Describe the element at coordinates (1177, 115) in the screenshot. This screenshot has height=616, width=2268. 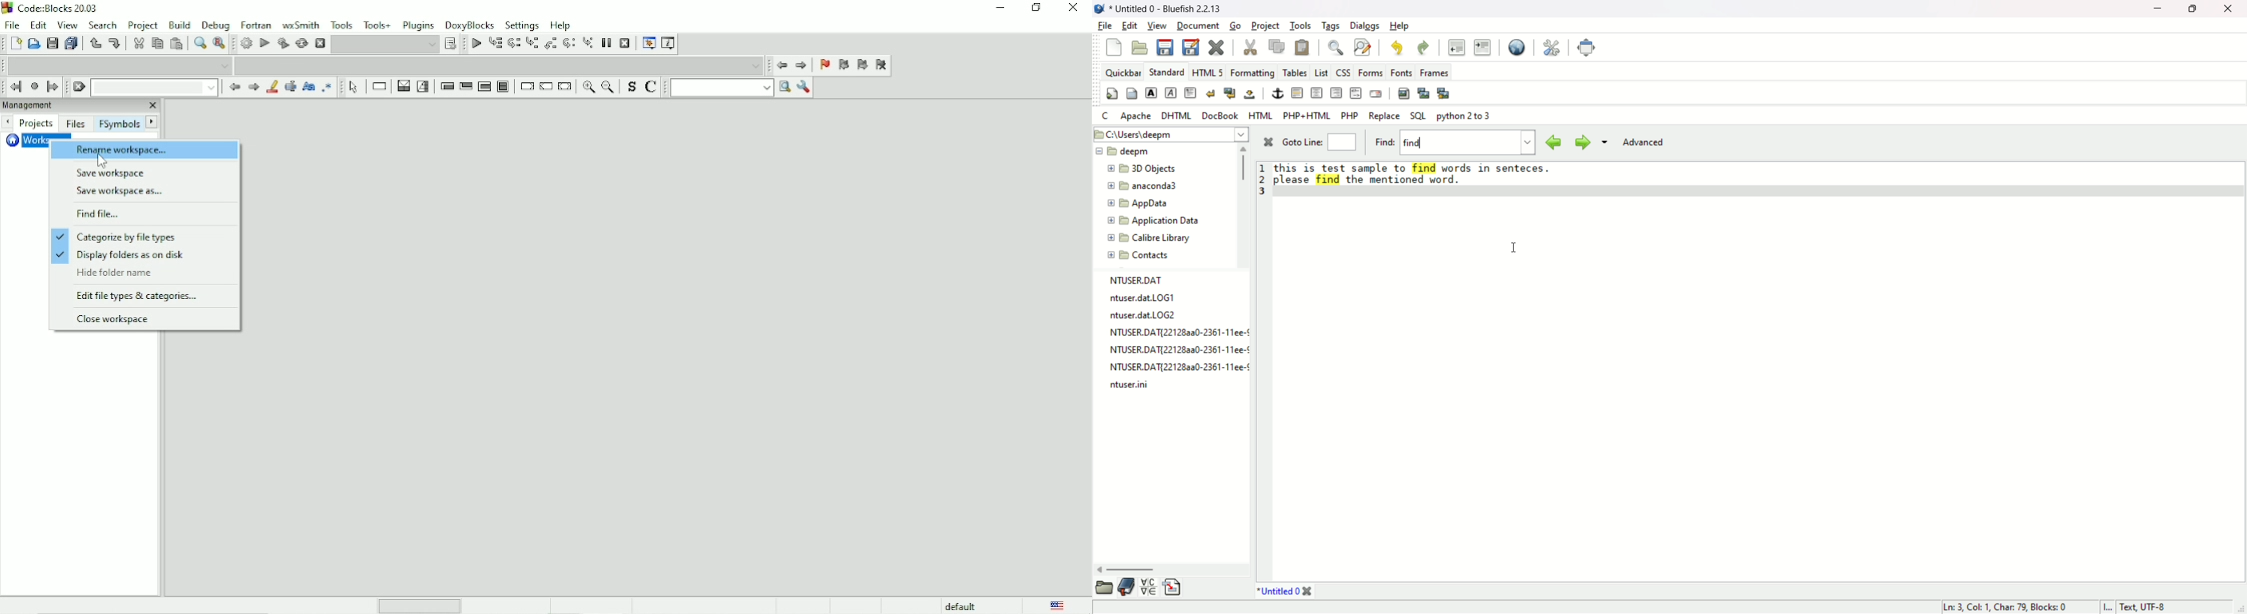
I see `DHTML` at that location.